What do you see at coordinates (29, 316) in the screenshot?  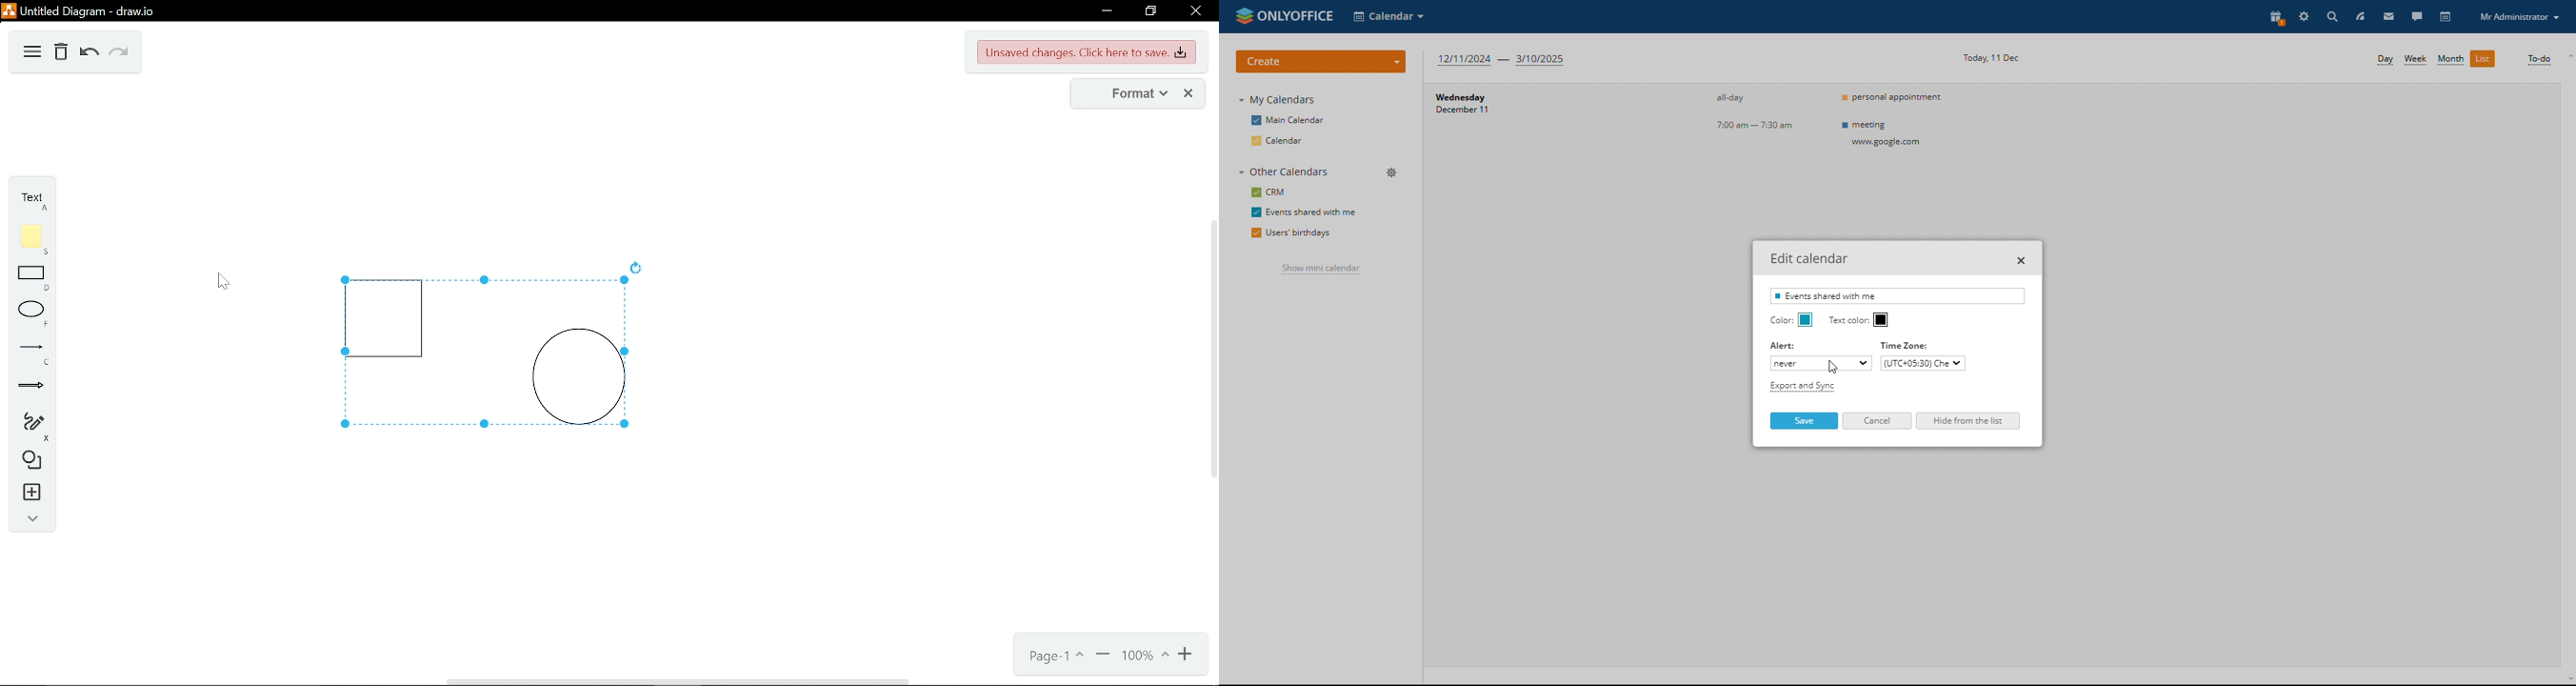 I see `ellipse` at bounding box center [29, 316].